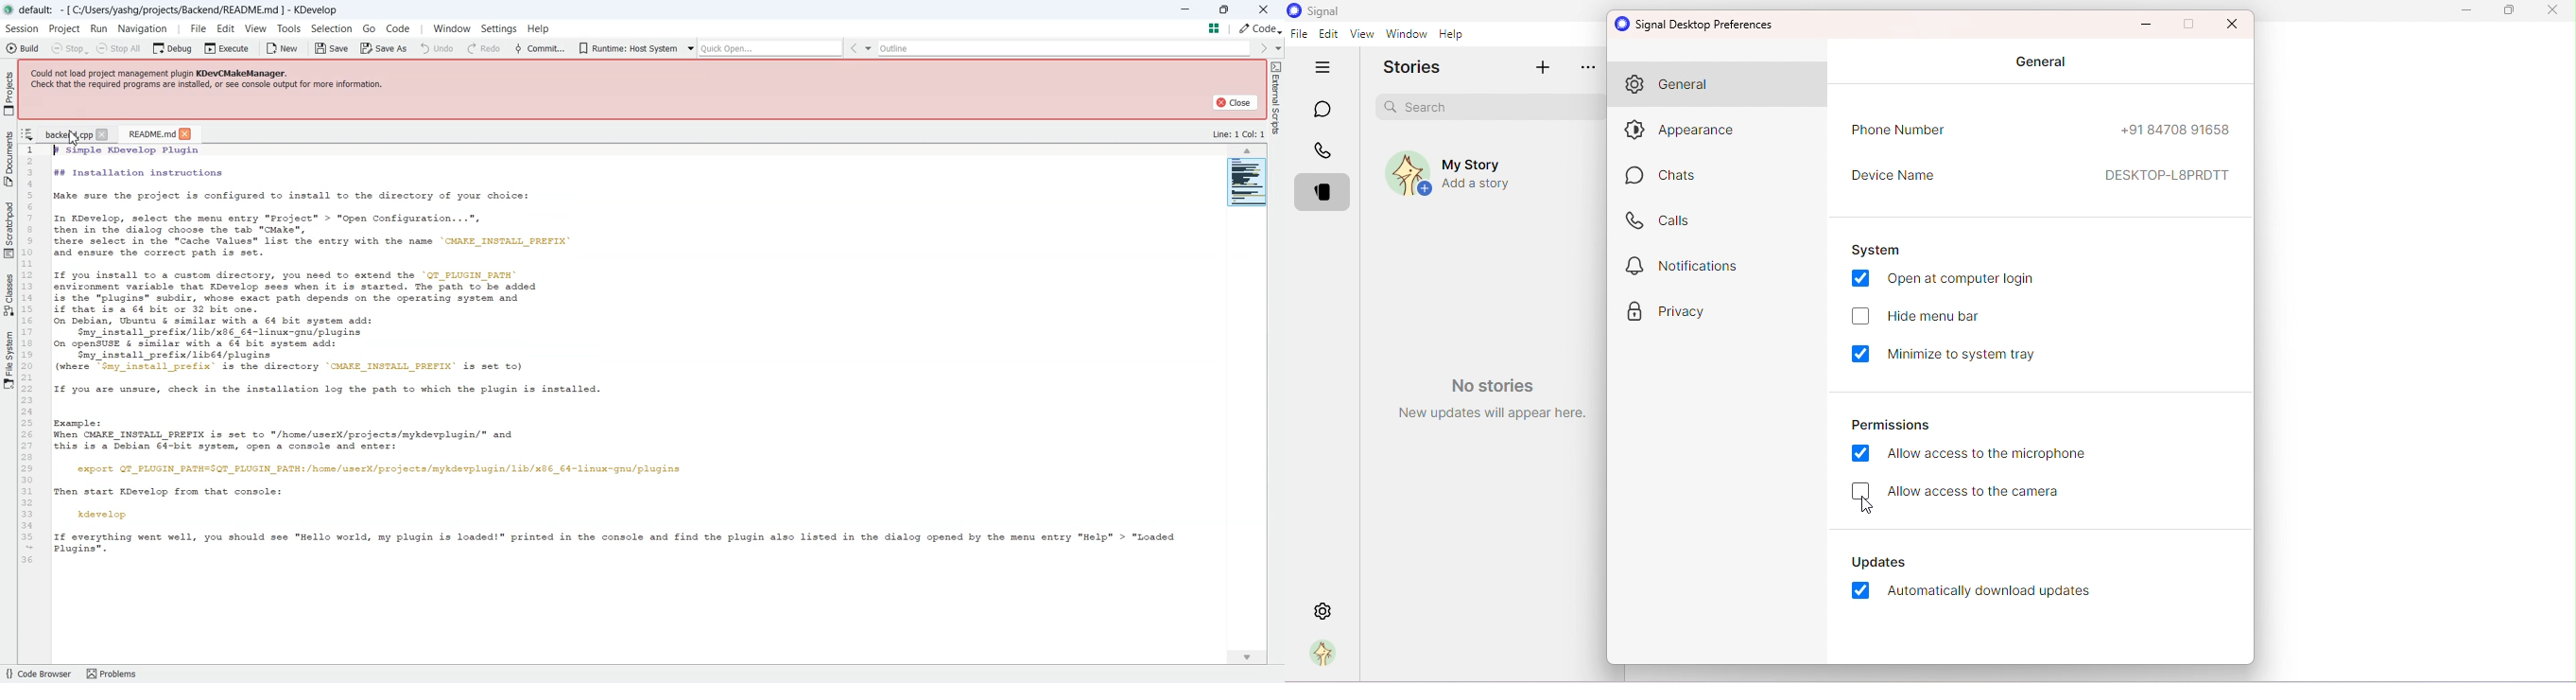 This screenshot has width=2576, height=700. Describe the element at coordinates (1880, 251) in the screenshot. I see `System` at that location.